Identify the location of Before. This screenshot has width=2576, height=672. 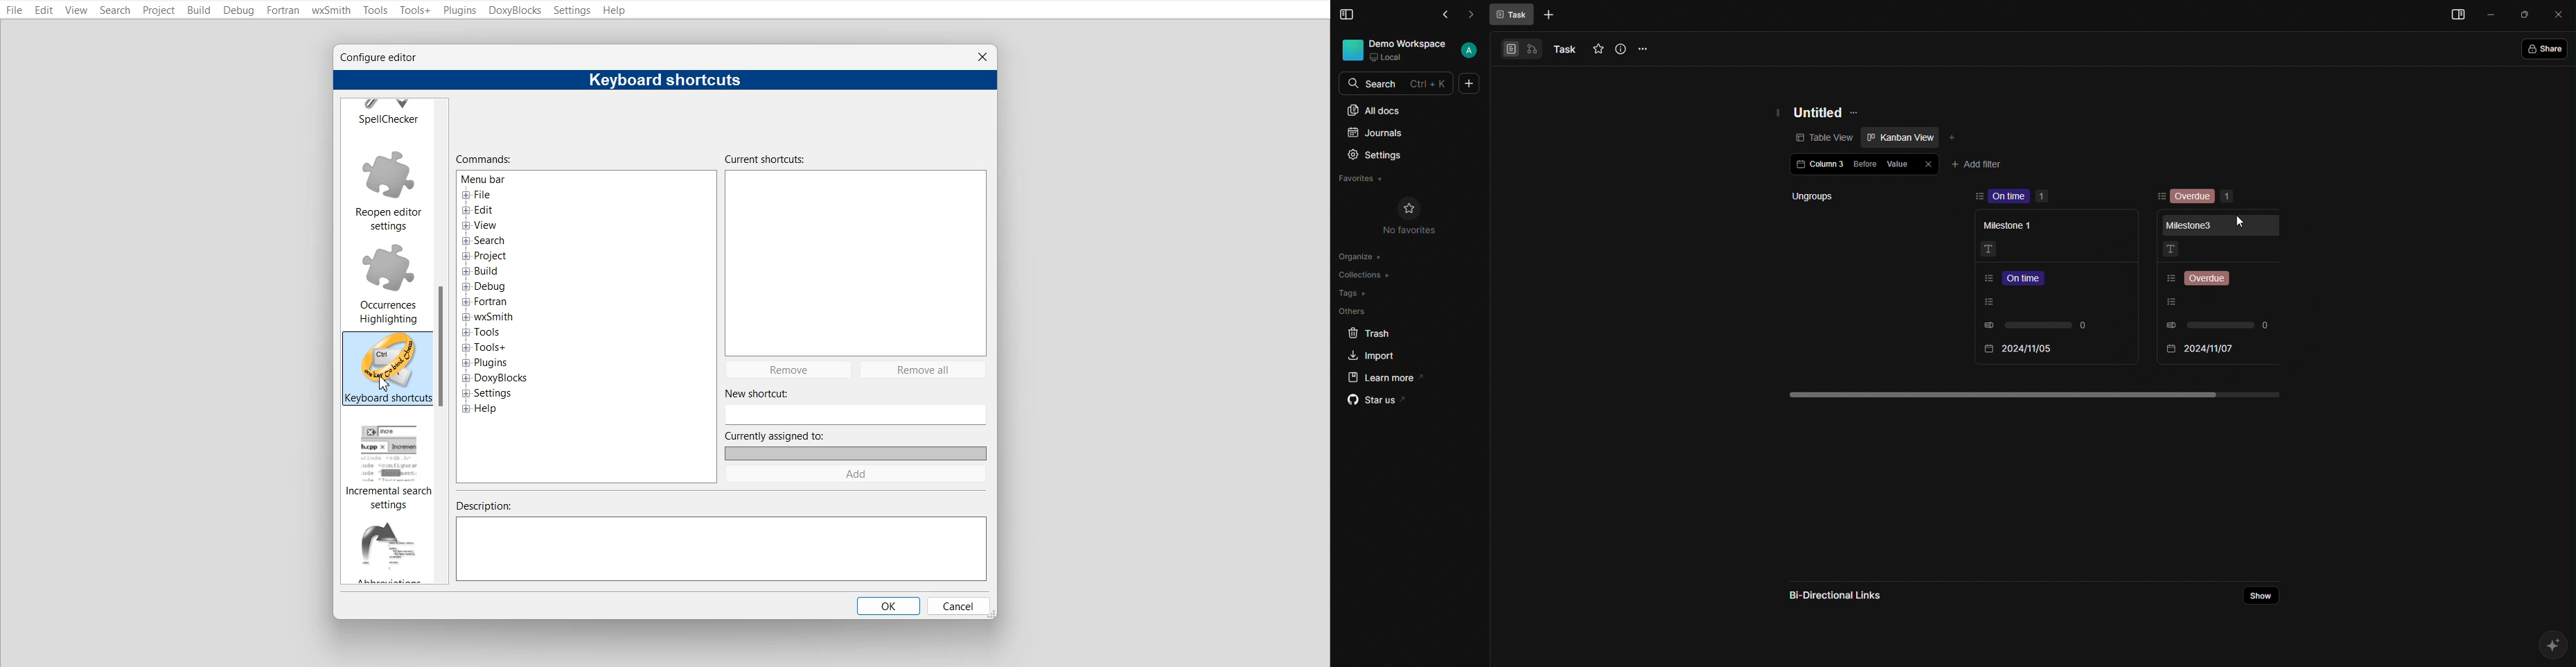
(1865, 163).